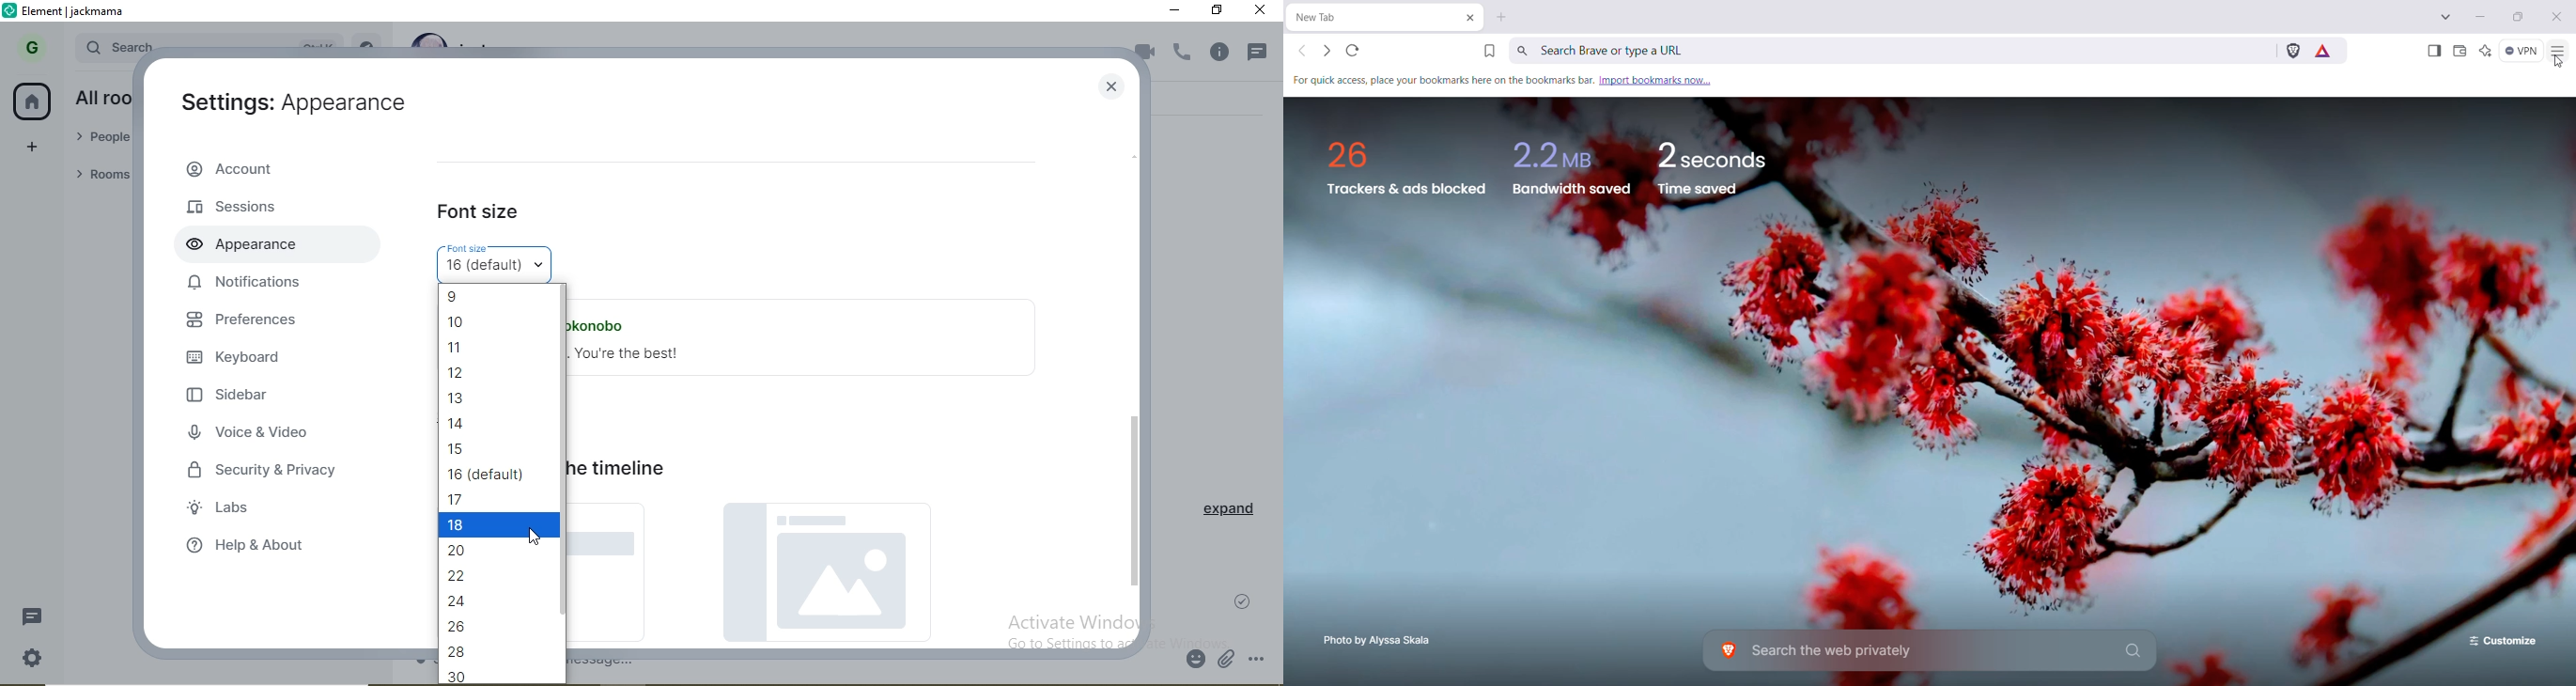 The width and height of the screenshot is (2576, 700). Describe the element at coordinates (489, 526) in the screenshot. I see `18` at that location.